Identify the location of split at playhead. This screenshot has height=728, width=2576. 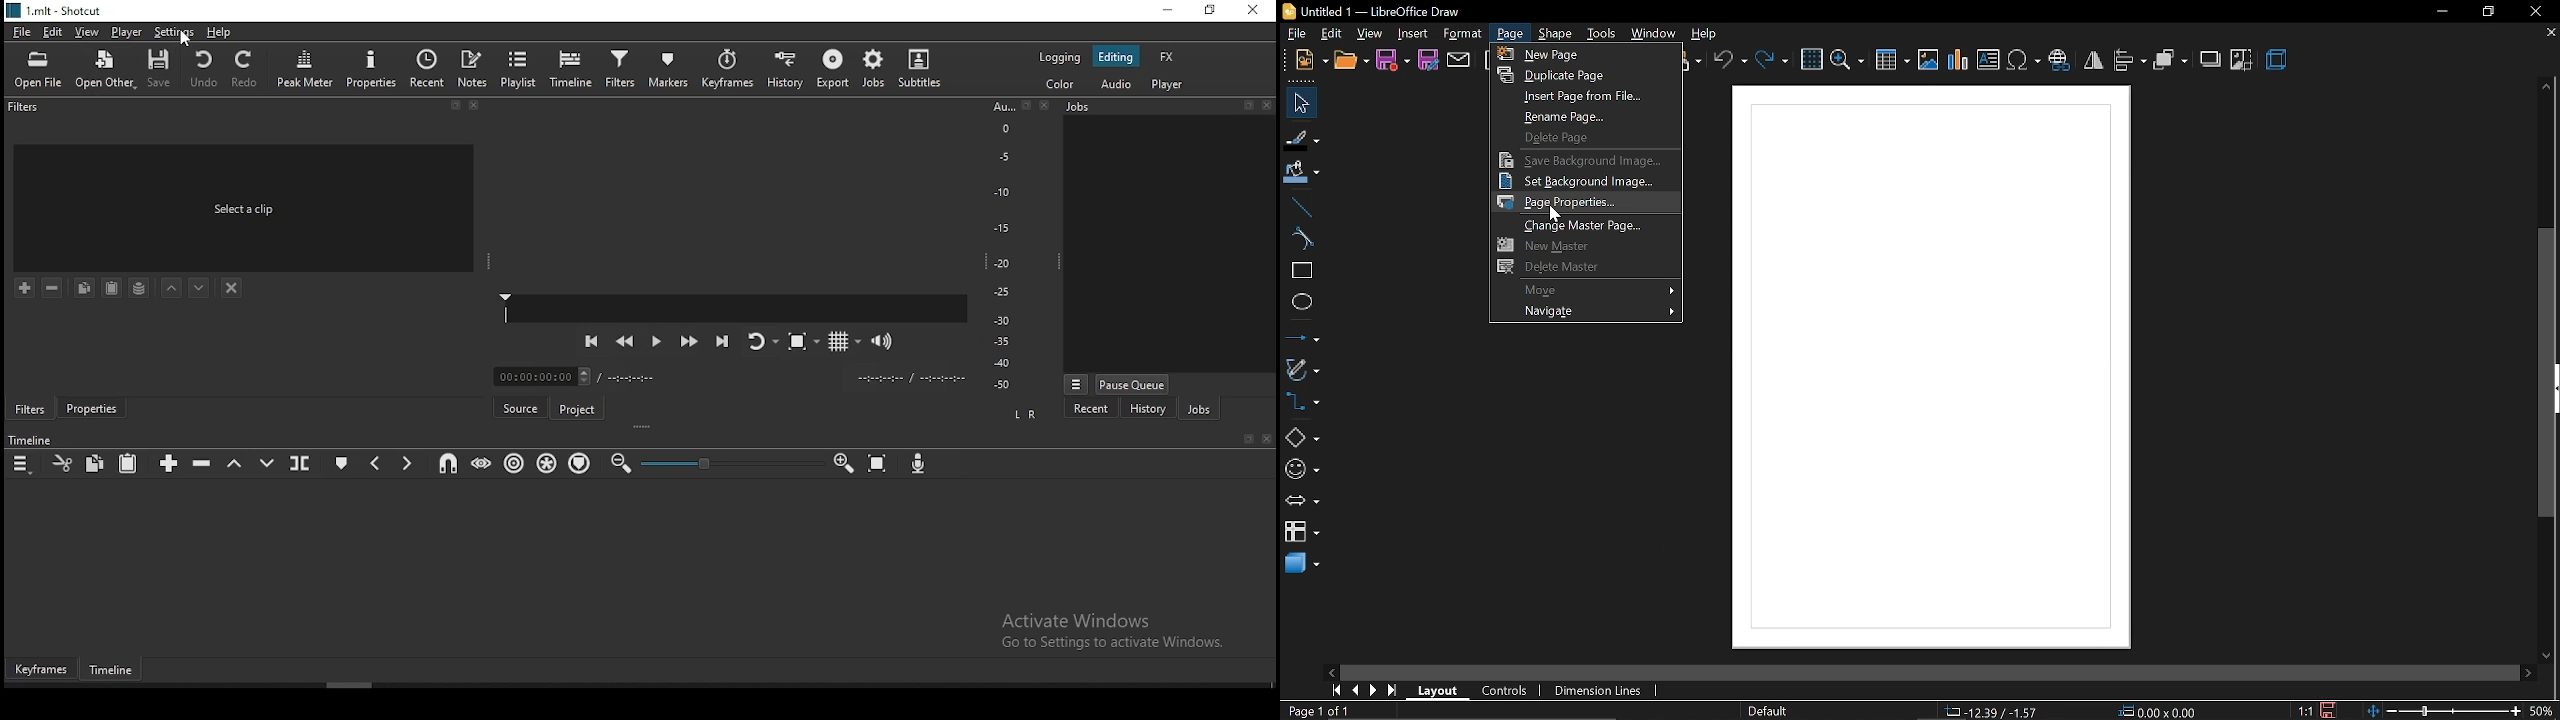
(302, 463).